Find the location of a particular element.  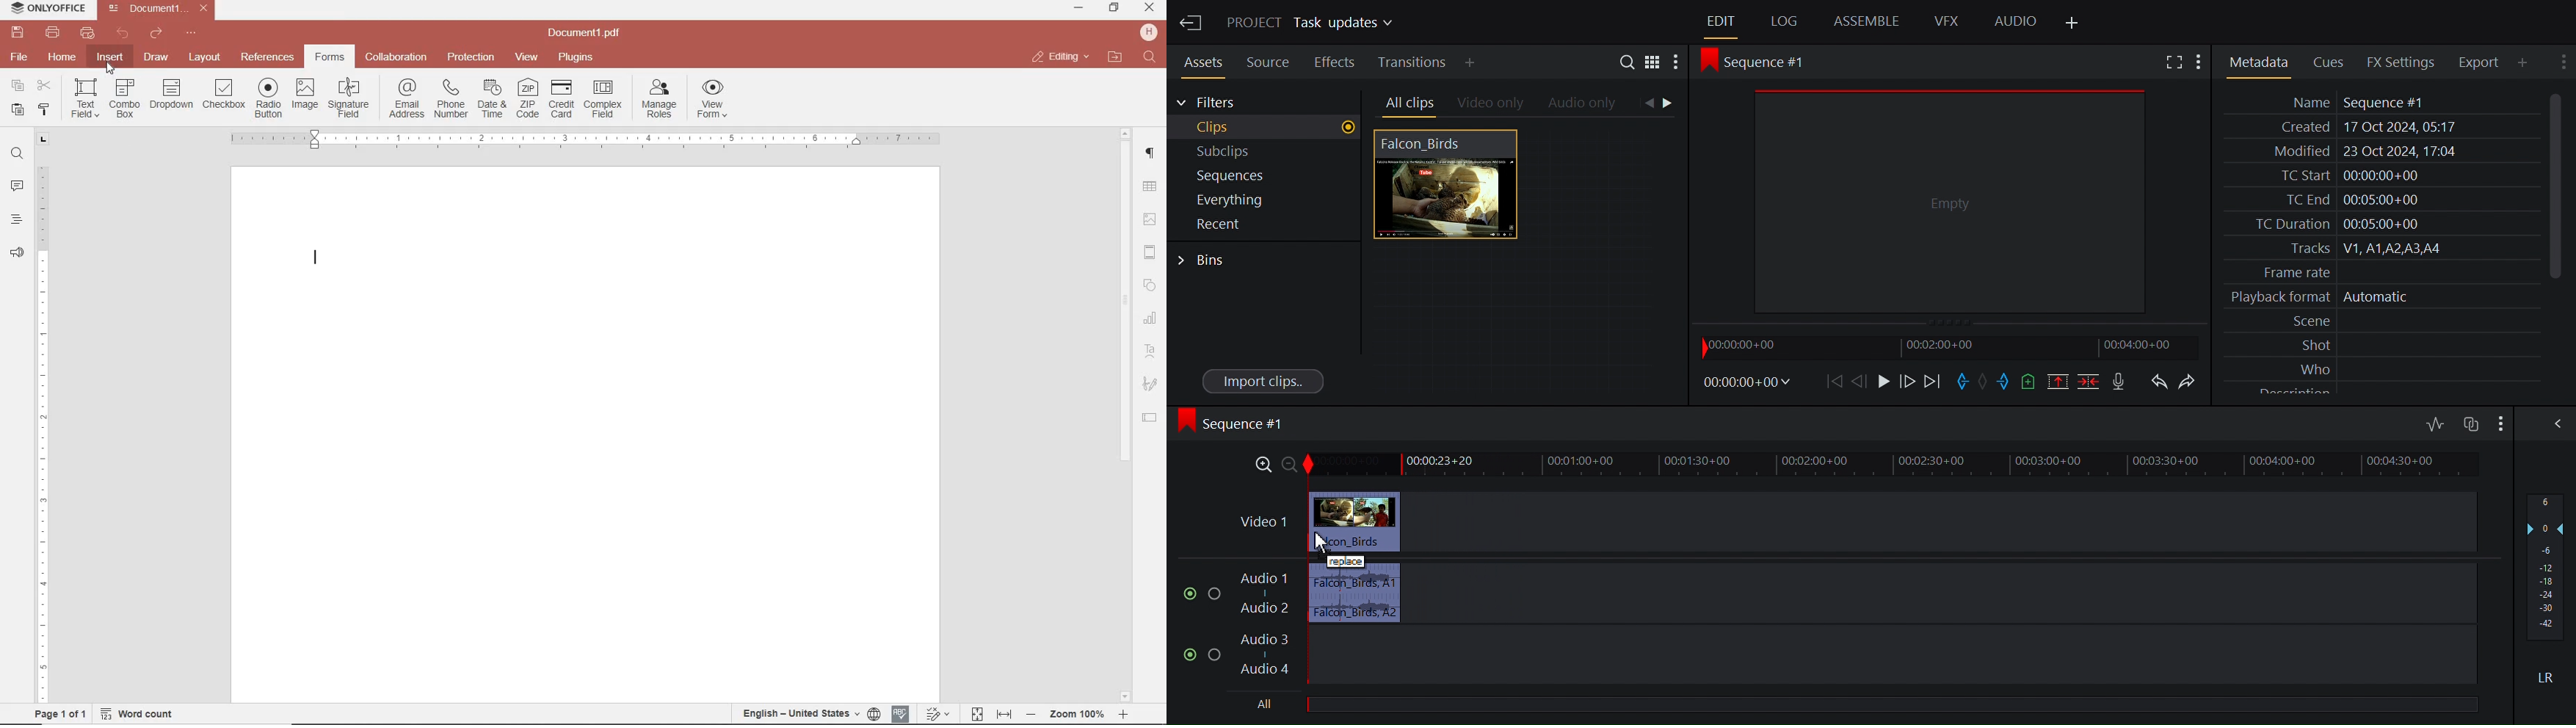

copy is located at coordinates (17, 87).